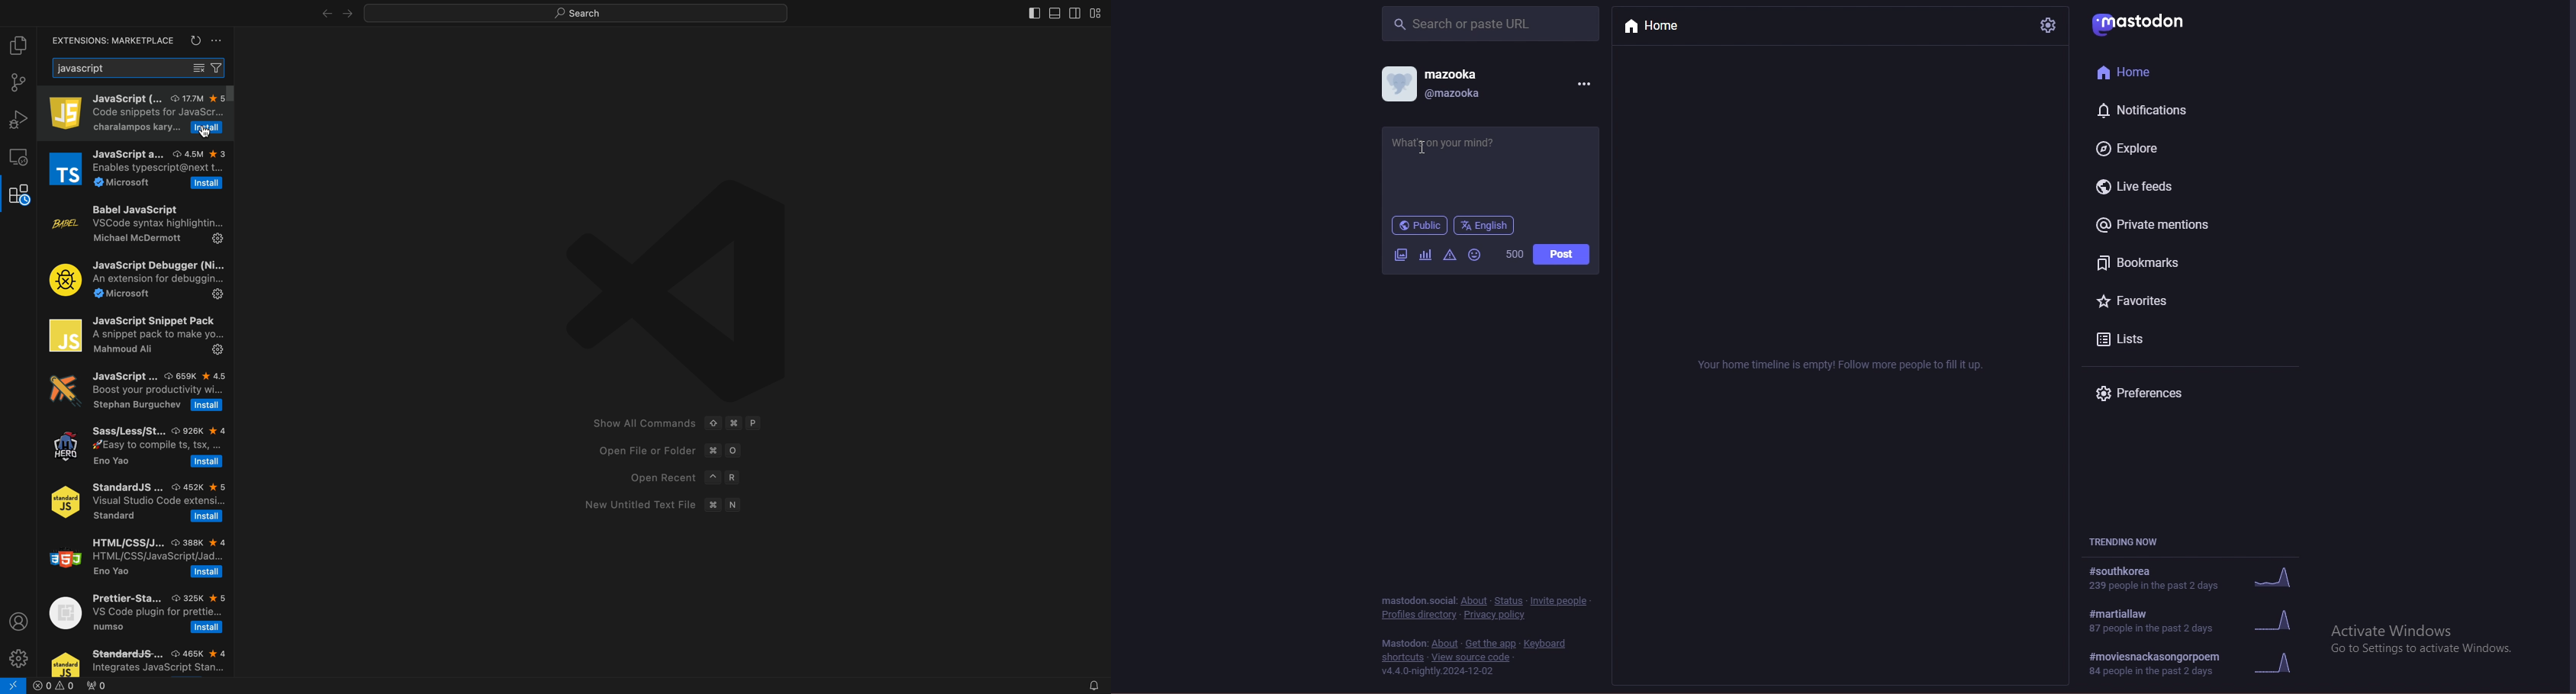  Describe the element at coordinates (1444, 644) in the screenshot. I see `about` at that location.